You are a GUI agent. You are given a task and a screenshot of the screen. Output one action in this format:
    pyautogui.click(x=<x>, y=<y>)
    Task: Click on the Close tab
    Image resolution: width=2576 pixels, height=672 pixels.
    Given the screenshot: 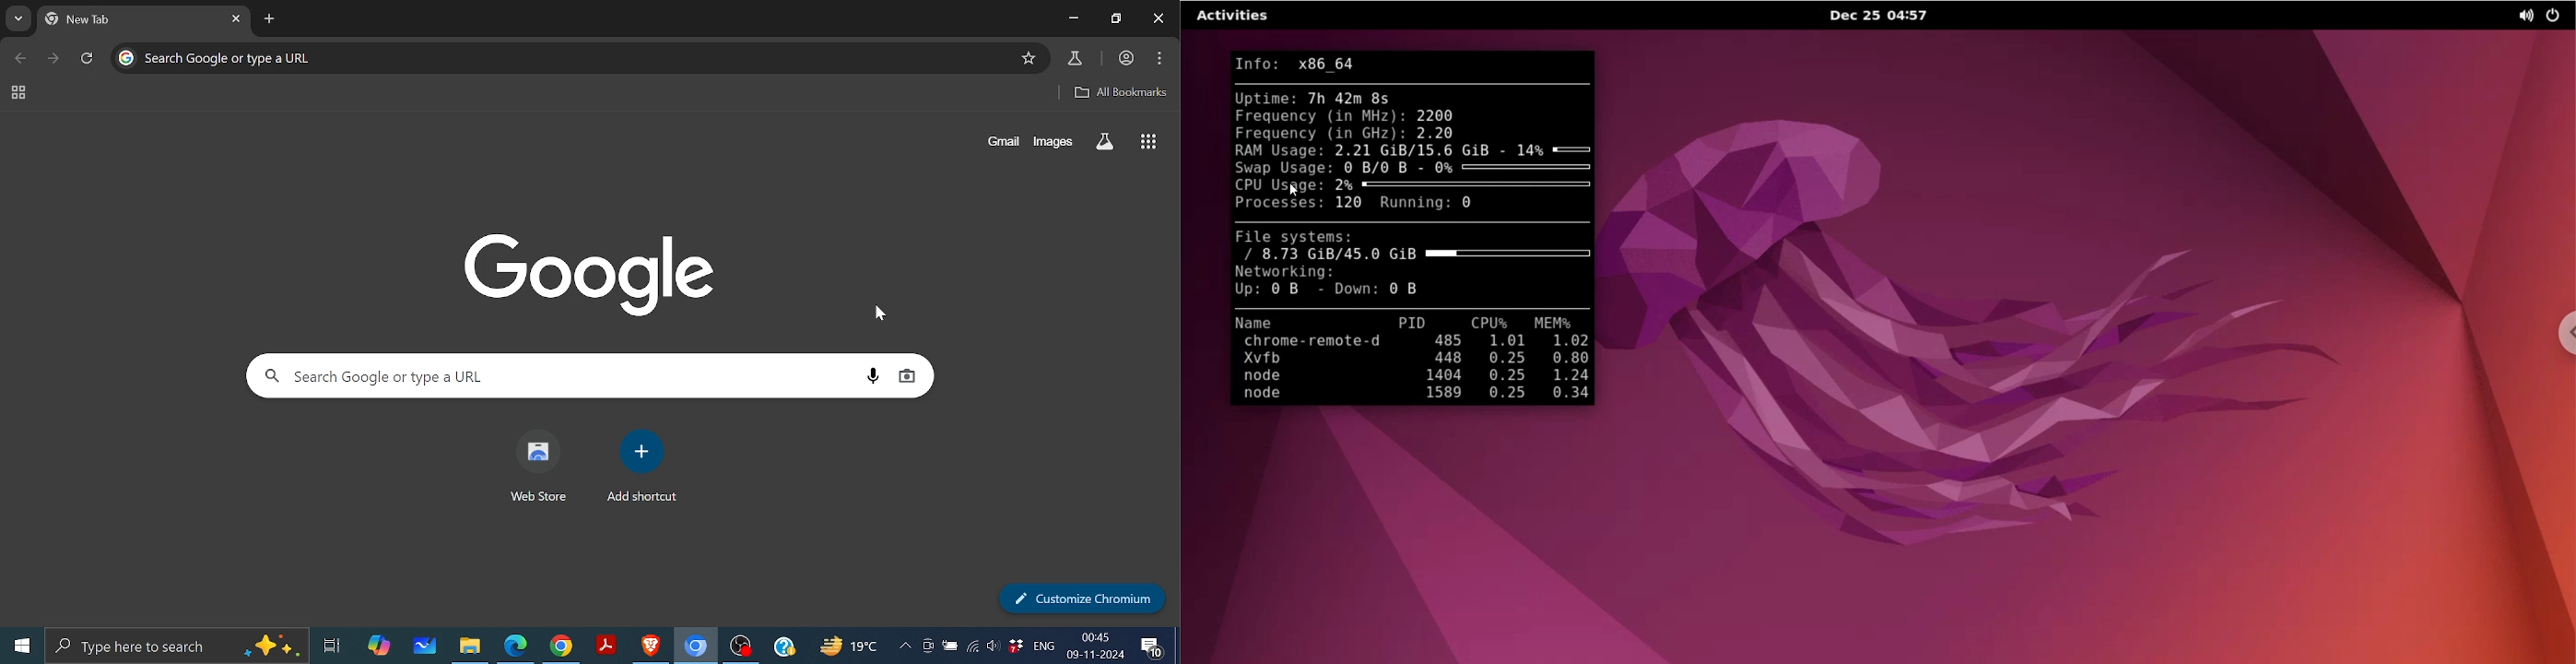 What is the action you would take?
    pyautogui.click(x=236, y=18)
    